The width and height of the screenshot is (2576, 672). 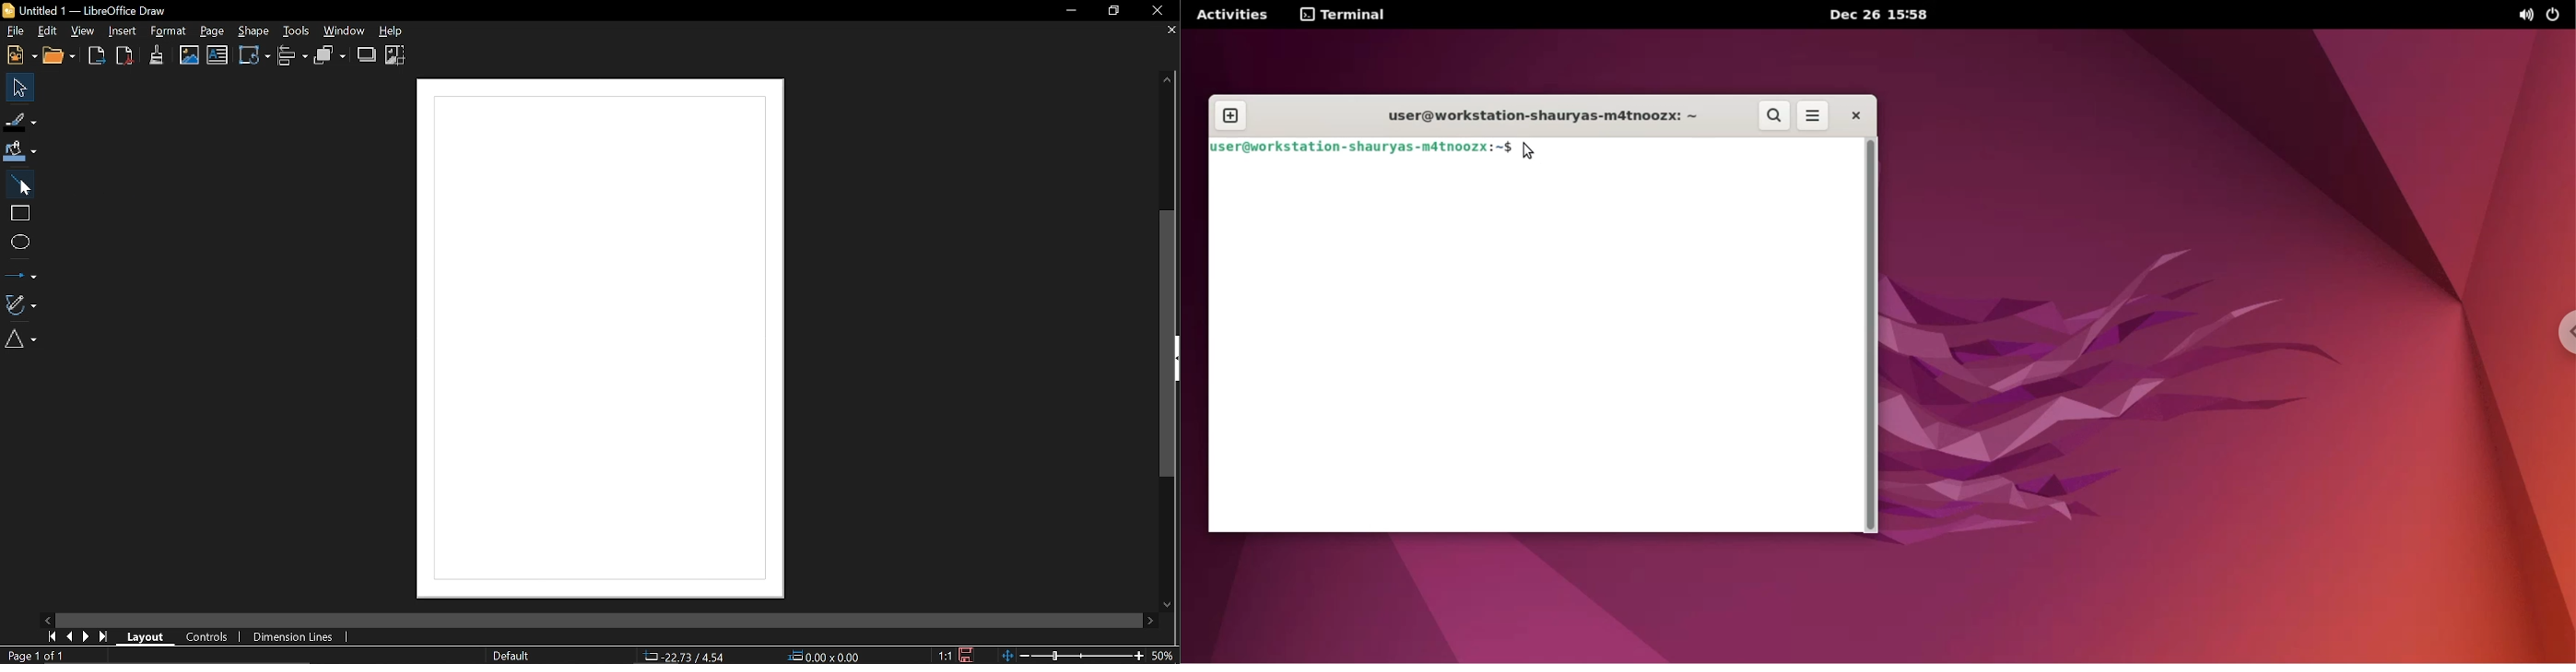 I want to click on Vertical scrollbar, so click(x=1170, y=343).